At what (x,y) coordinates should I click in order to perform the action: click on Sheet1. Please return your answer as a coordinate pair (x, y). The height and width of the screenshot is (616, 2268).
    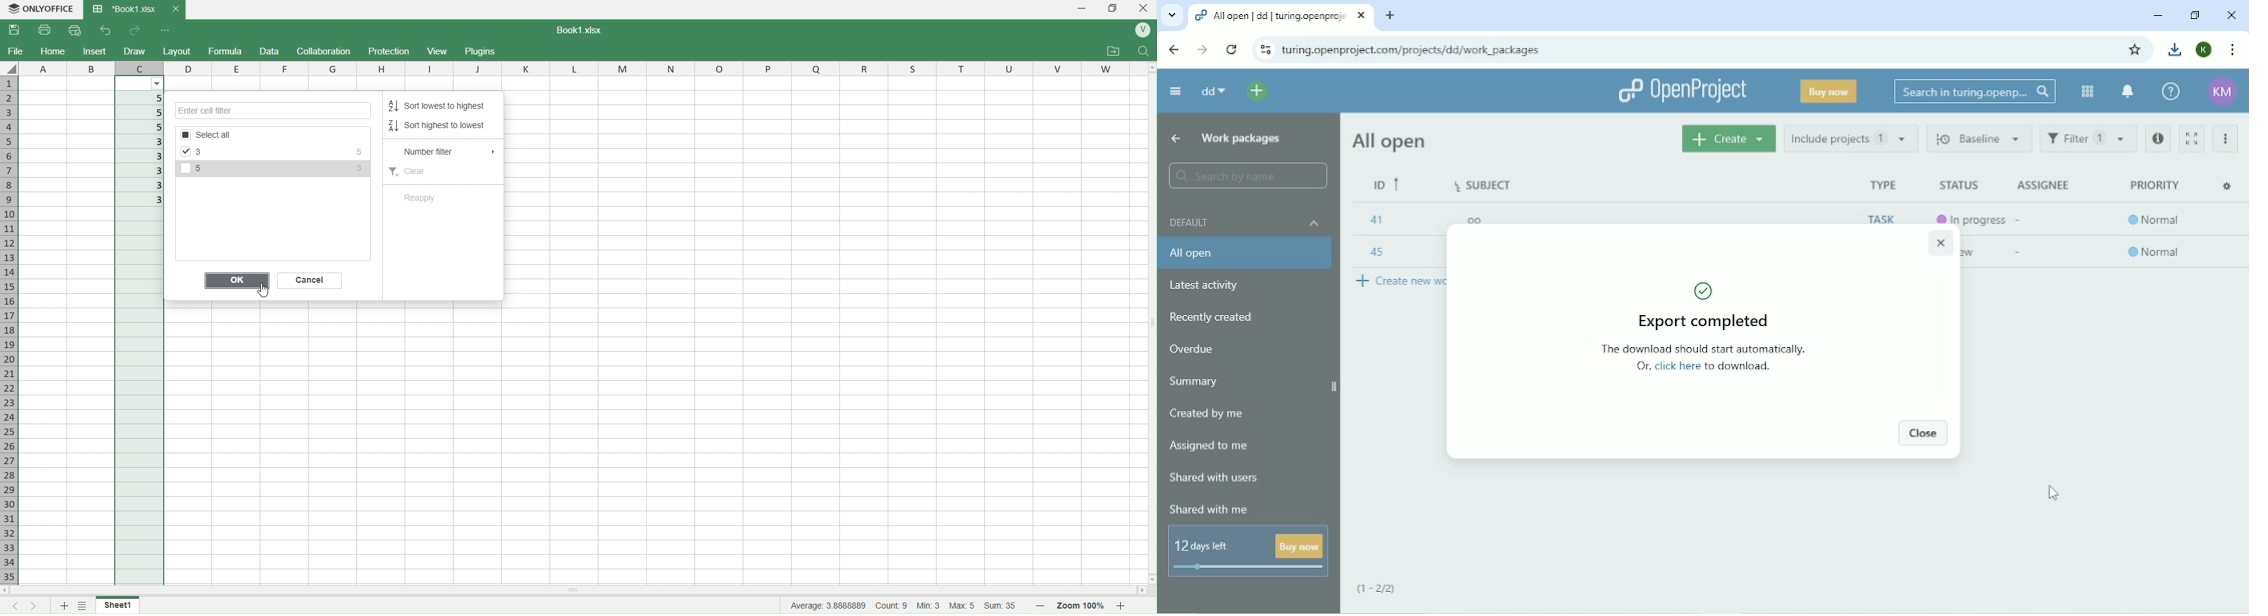
    Looking at the image, I should click on (123, 605).